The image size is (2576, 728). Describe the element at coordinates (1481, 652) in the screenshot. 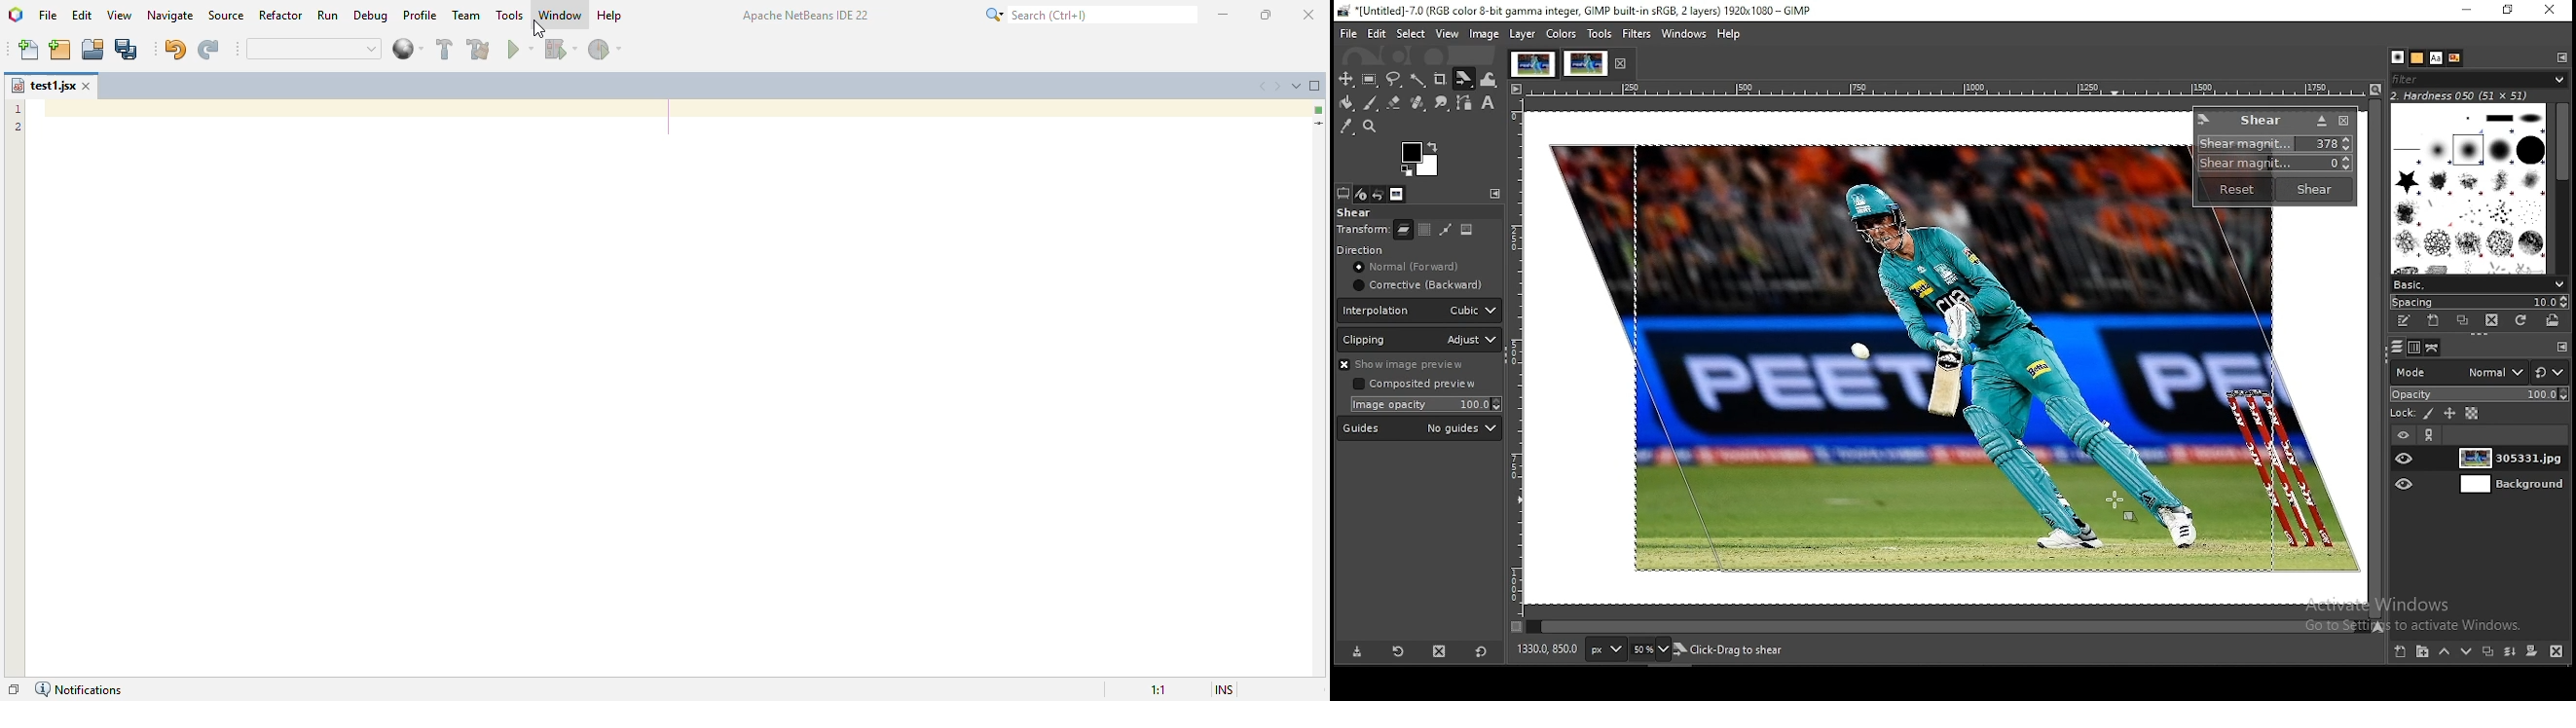

I see `reset to default` at that location.